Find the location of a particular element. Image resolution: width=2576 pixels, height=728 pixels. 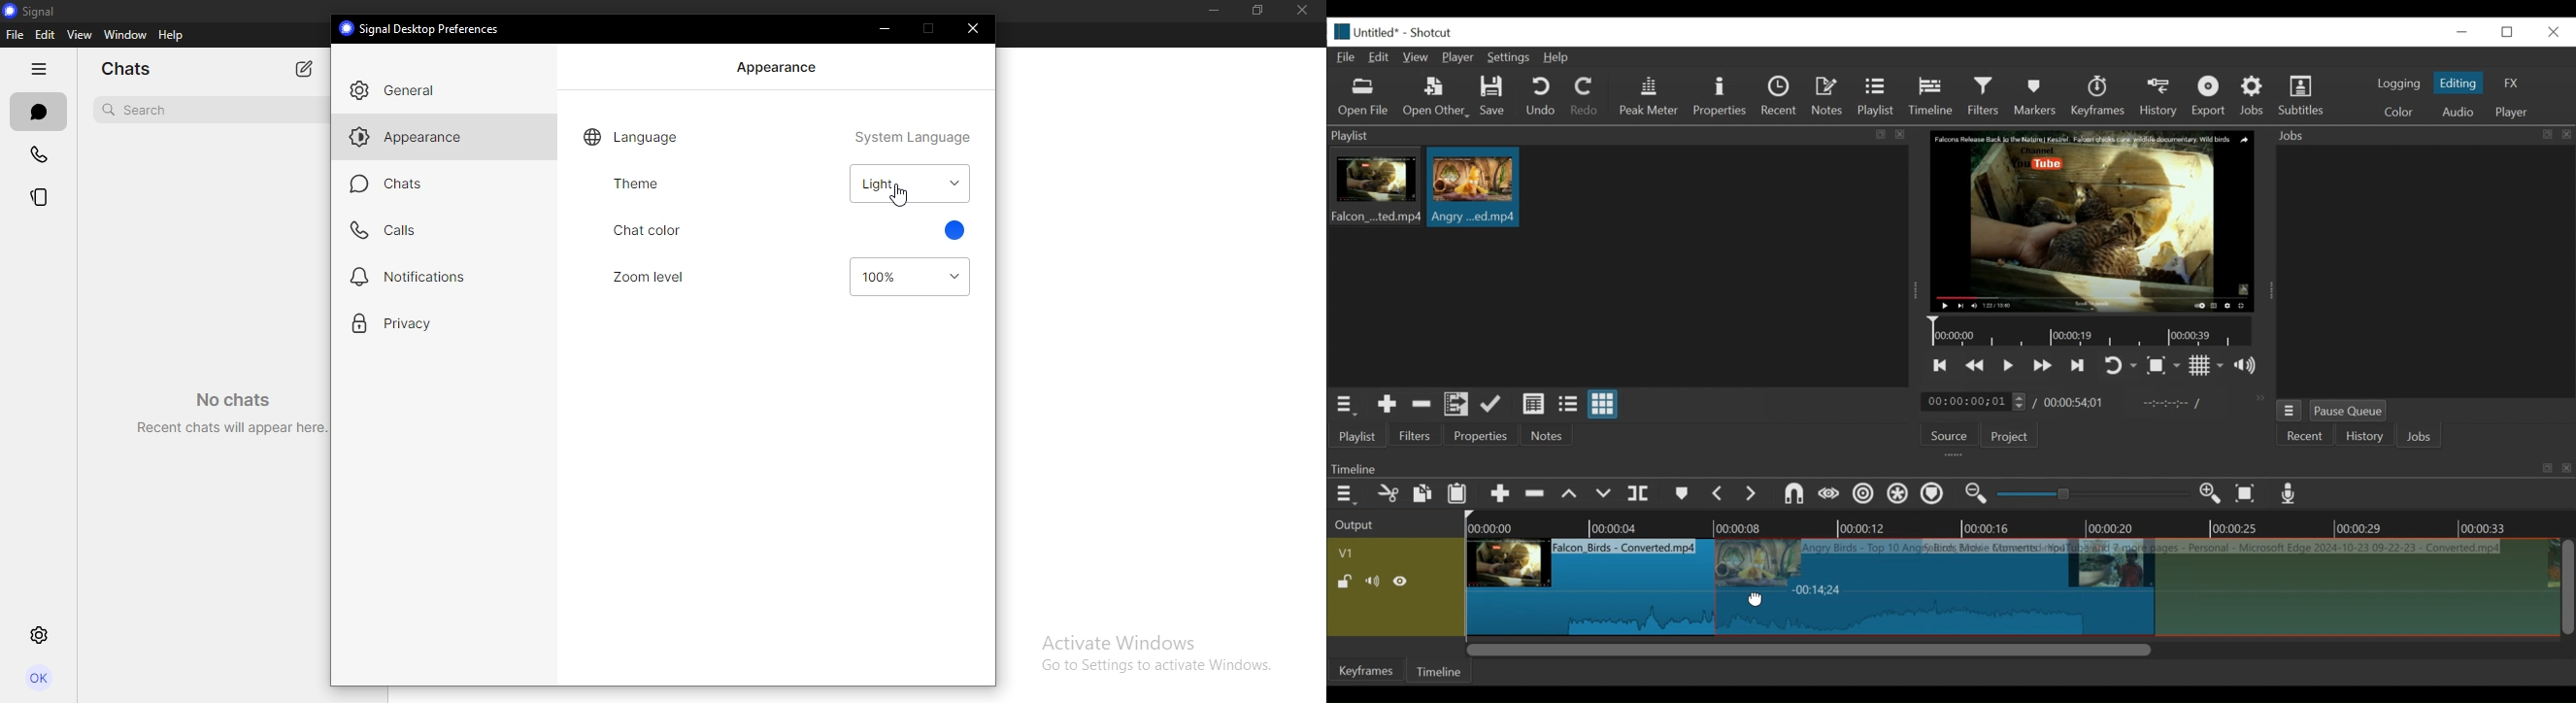

current duration is located at coordinates (1975, 402).